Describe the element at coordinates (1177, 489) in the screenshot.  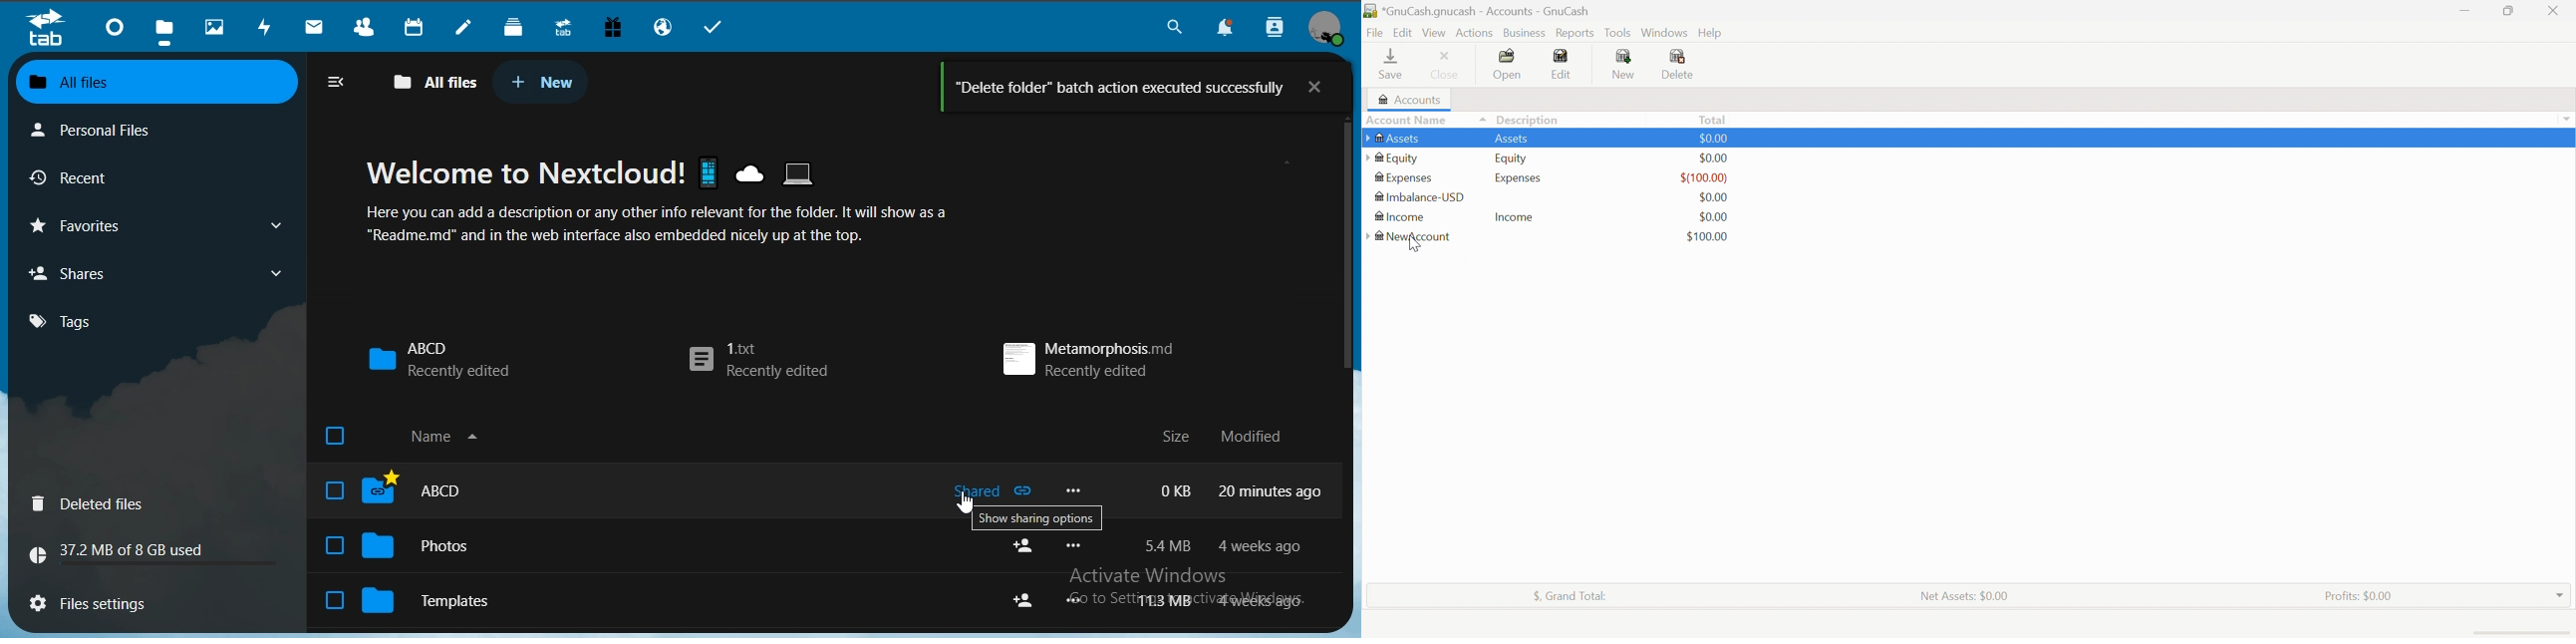
I see `0 kb` at that location.